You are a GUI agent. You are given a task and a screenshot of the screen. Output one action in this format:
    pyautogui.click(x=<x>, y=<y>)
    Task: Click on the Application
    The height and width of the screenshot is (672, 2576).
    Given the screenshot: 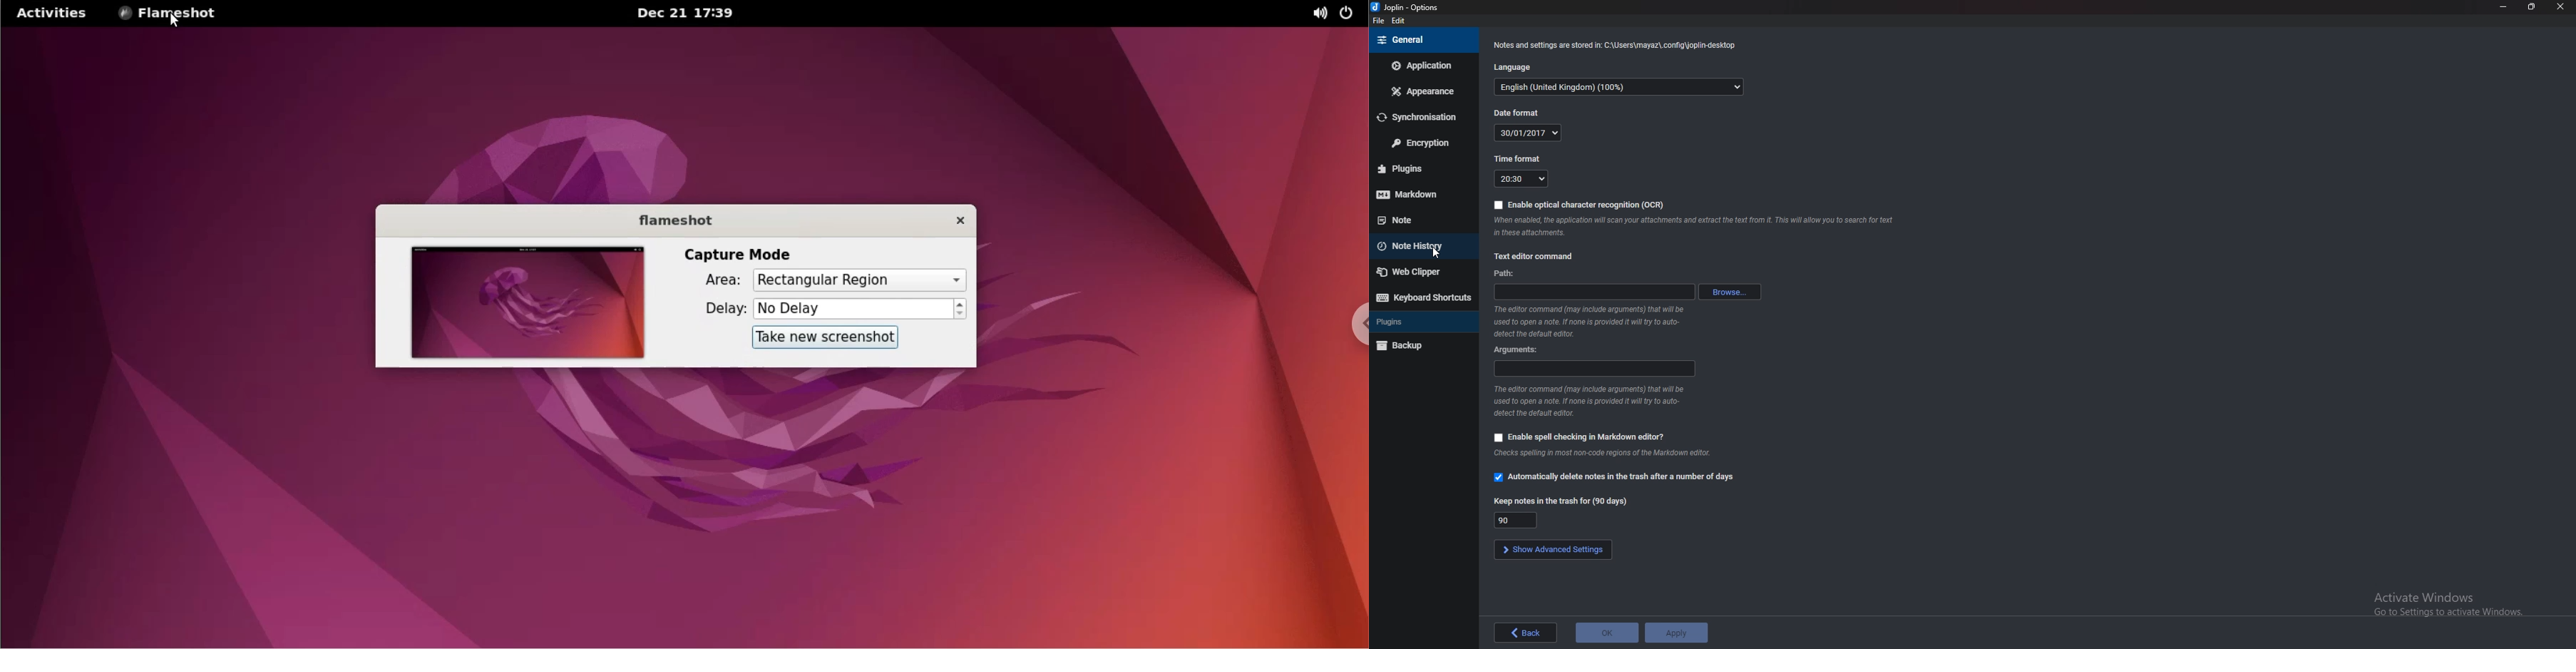 What is the action you would take?
    pyautogui.click(x=1424, y=65)
    